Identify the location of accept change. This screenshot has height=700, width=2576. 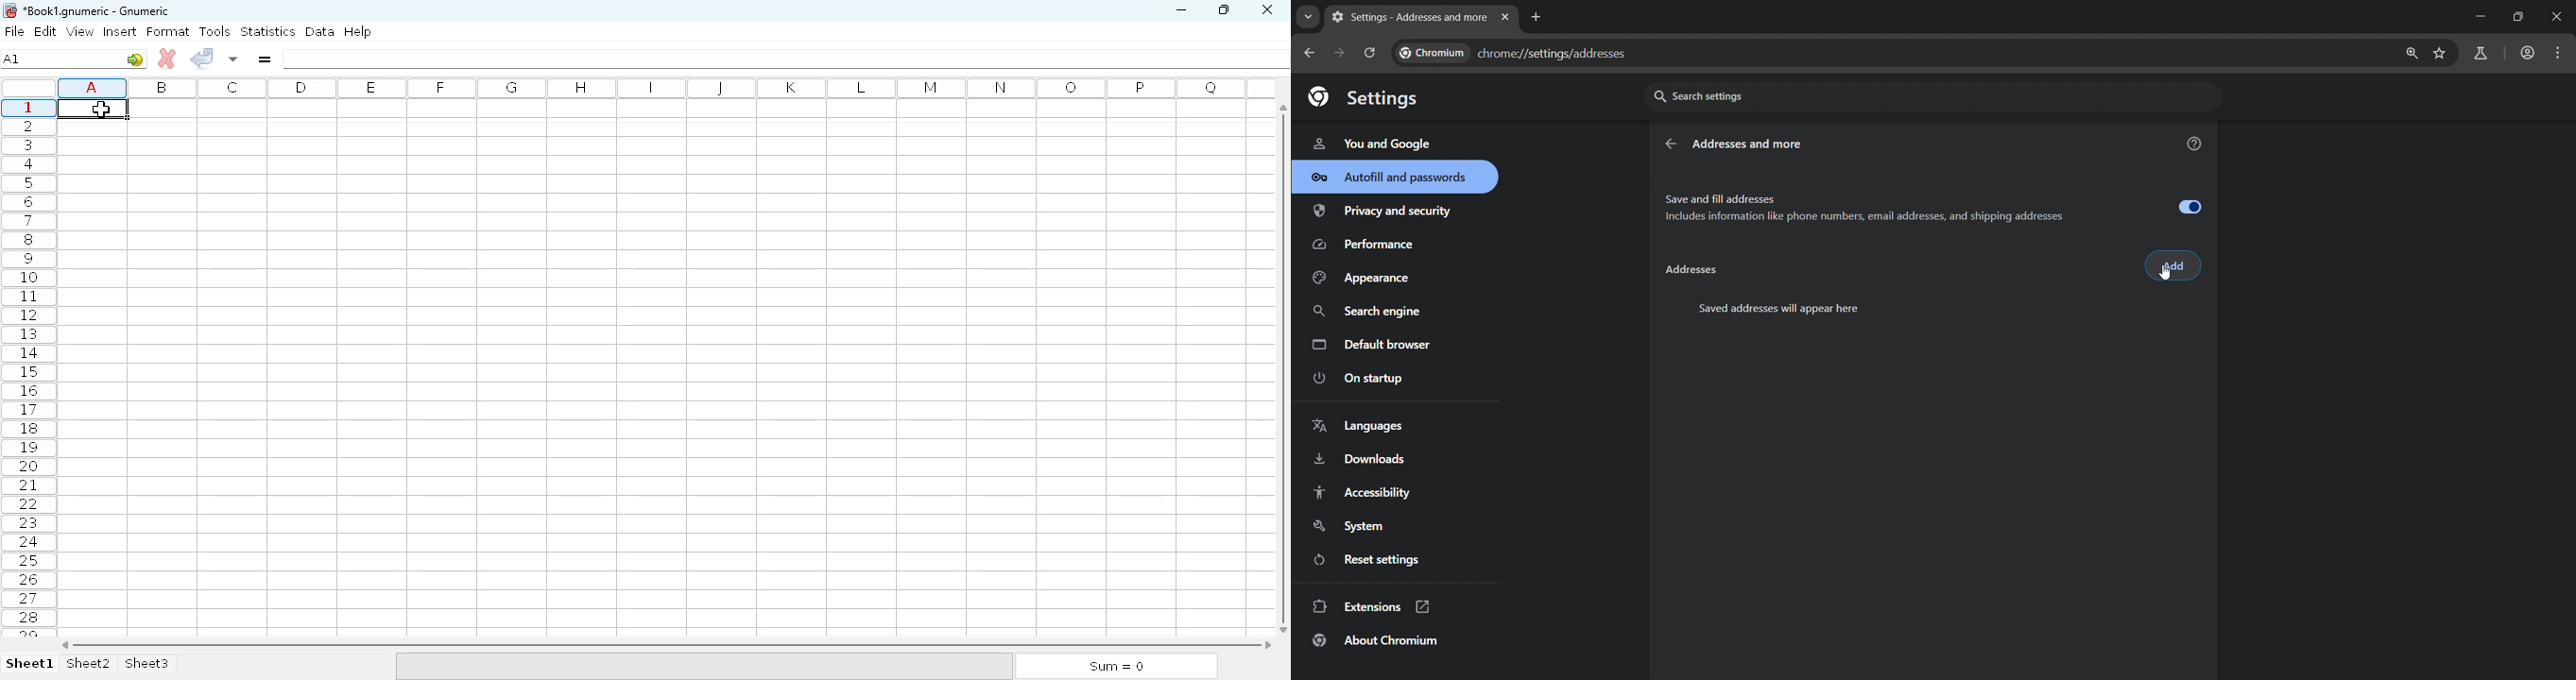
(201, 57).